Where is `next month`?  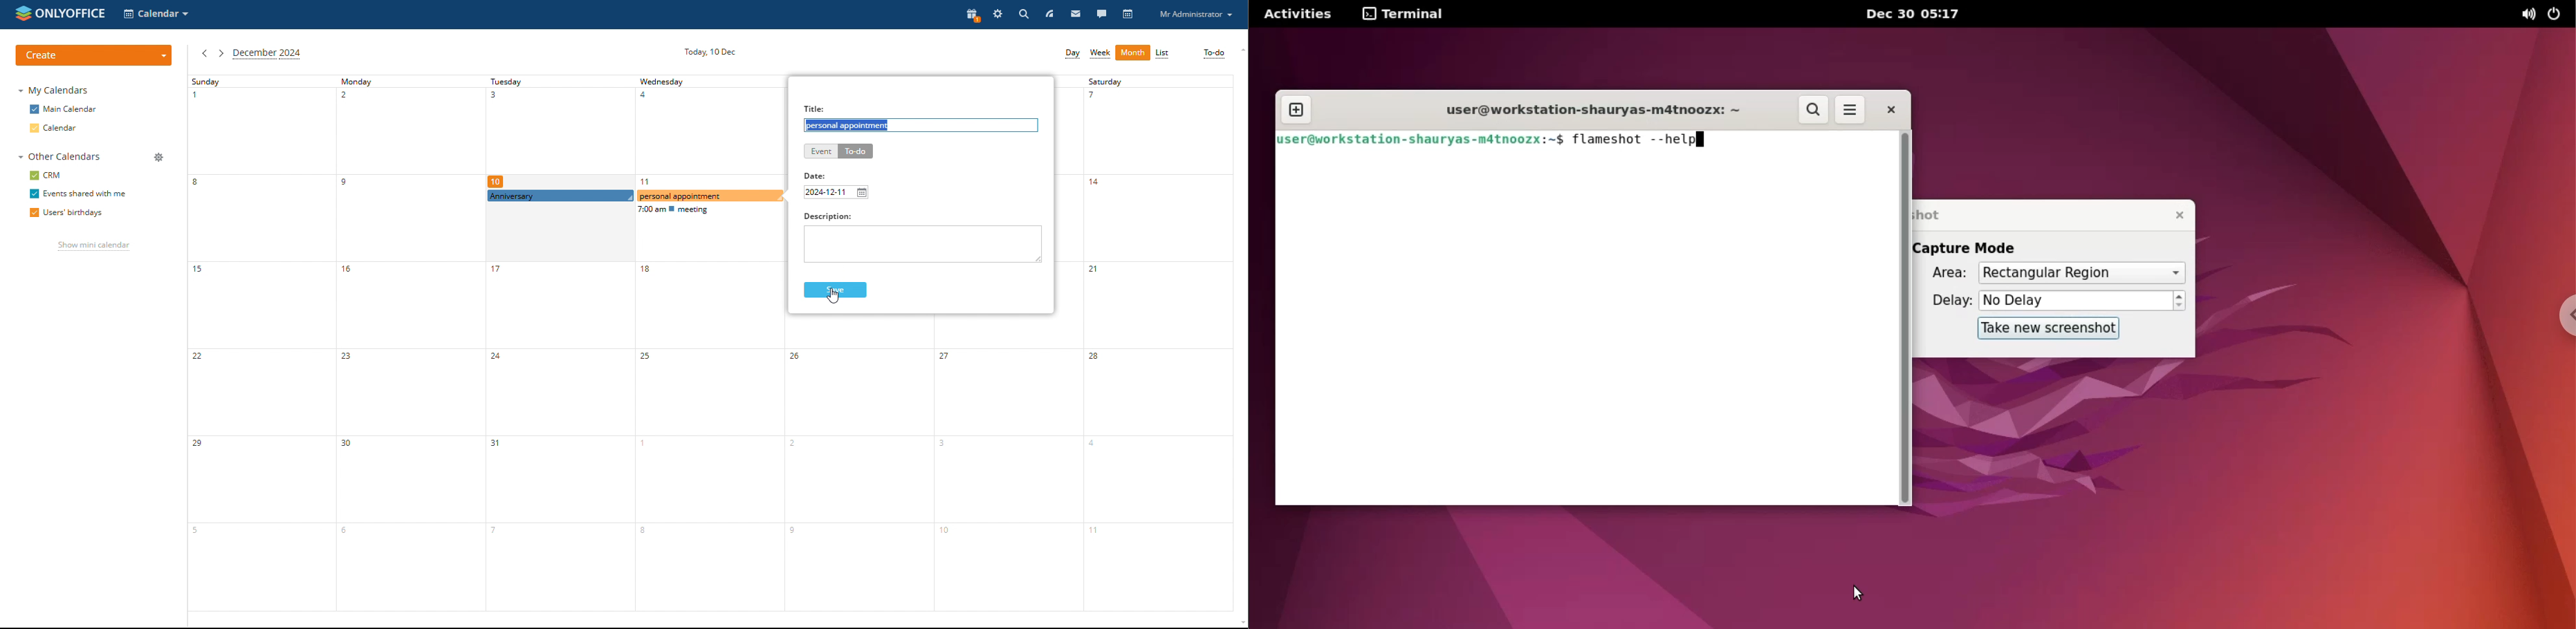 next month is located at coordinates (221, 53).